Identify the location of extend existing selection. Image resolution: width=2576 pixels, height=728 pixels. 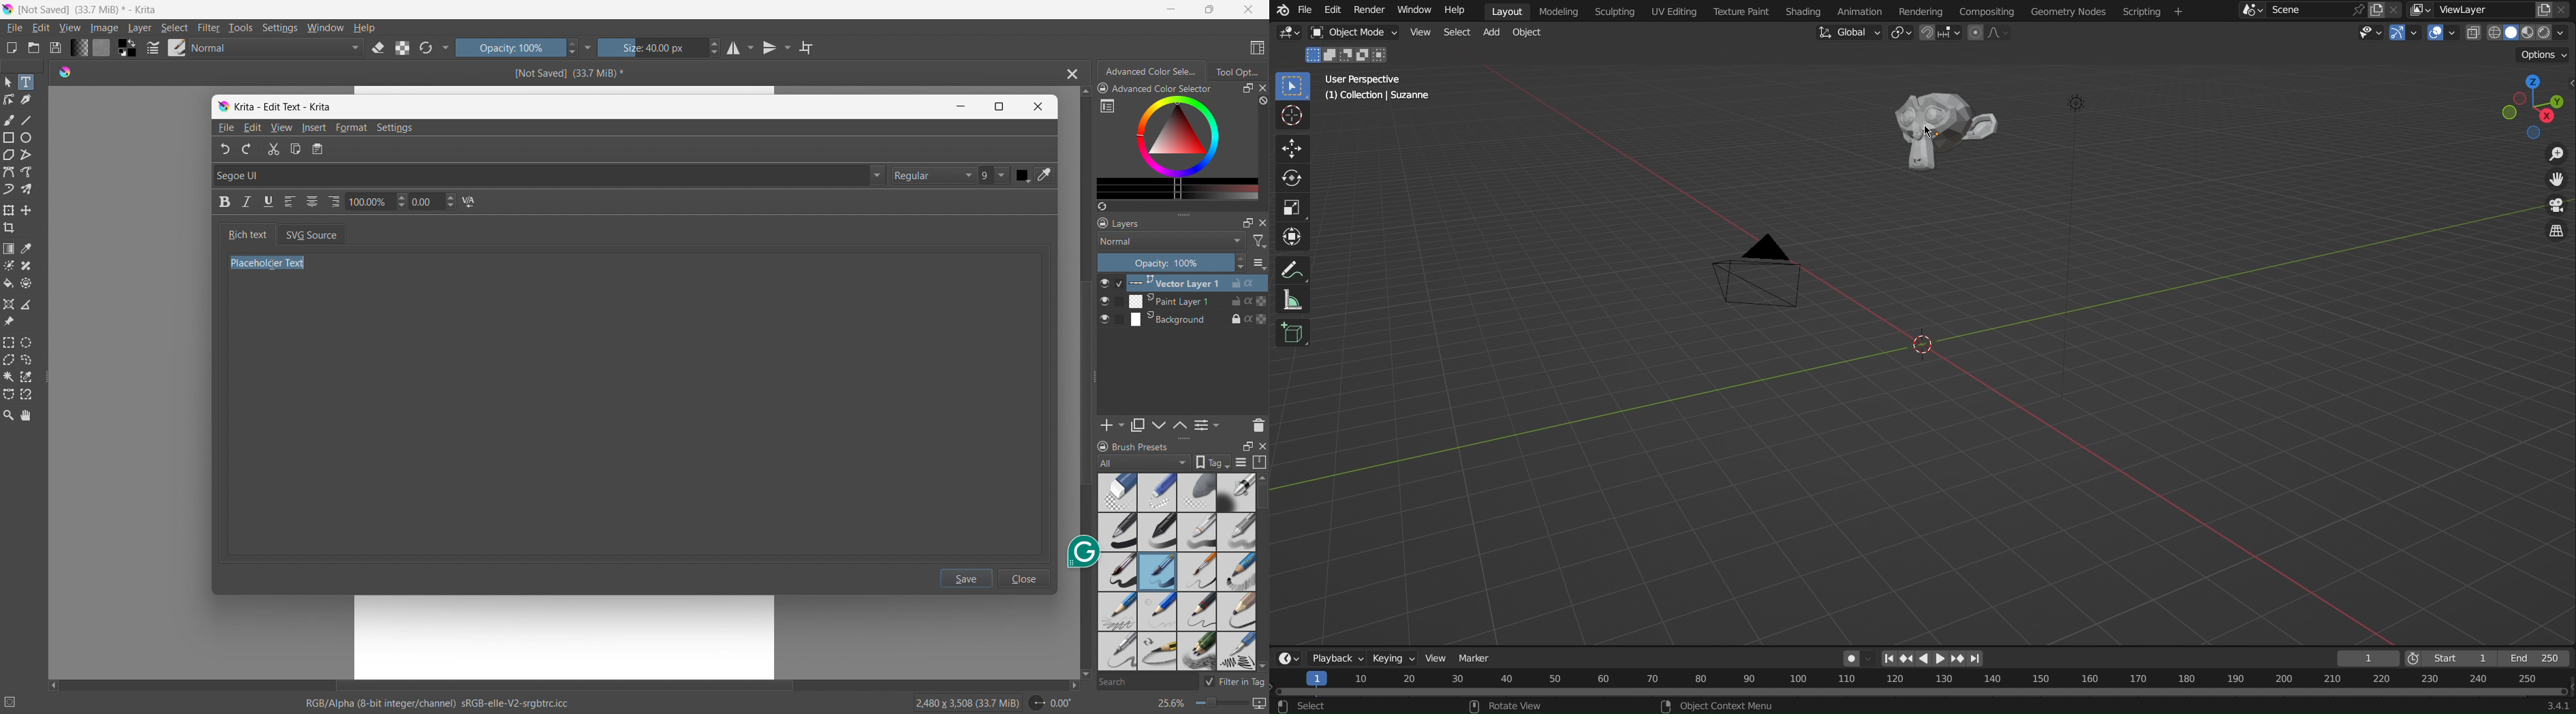
(1333, 57).